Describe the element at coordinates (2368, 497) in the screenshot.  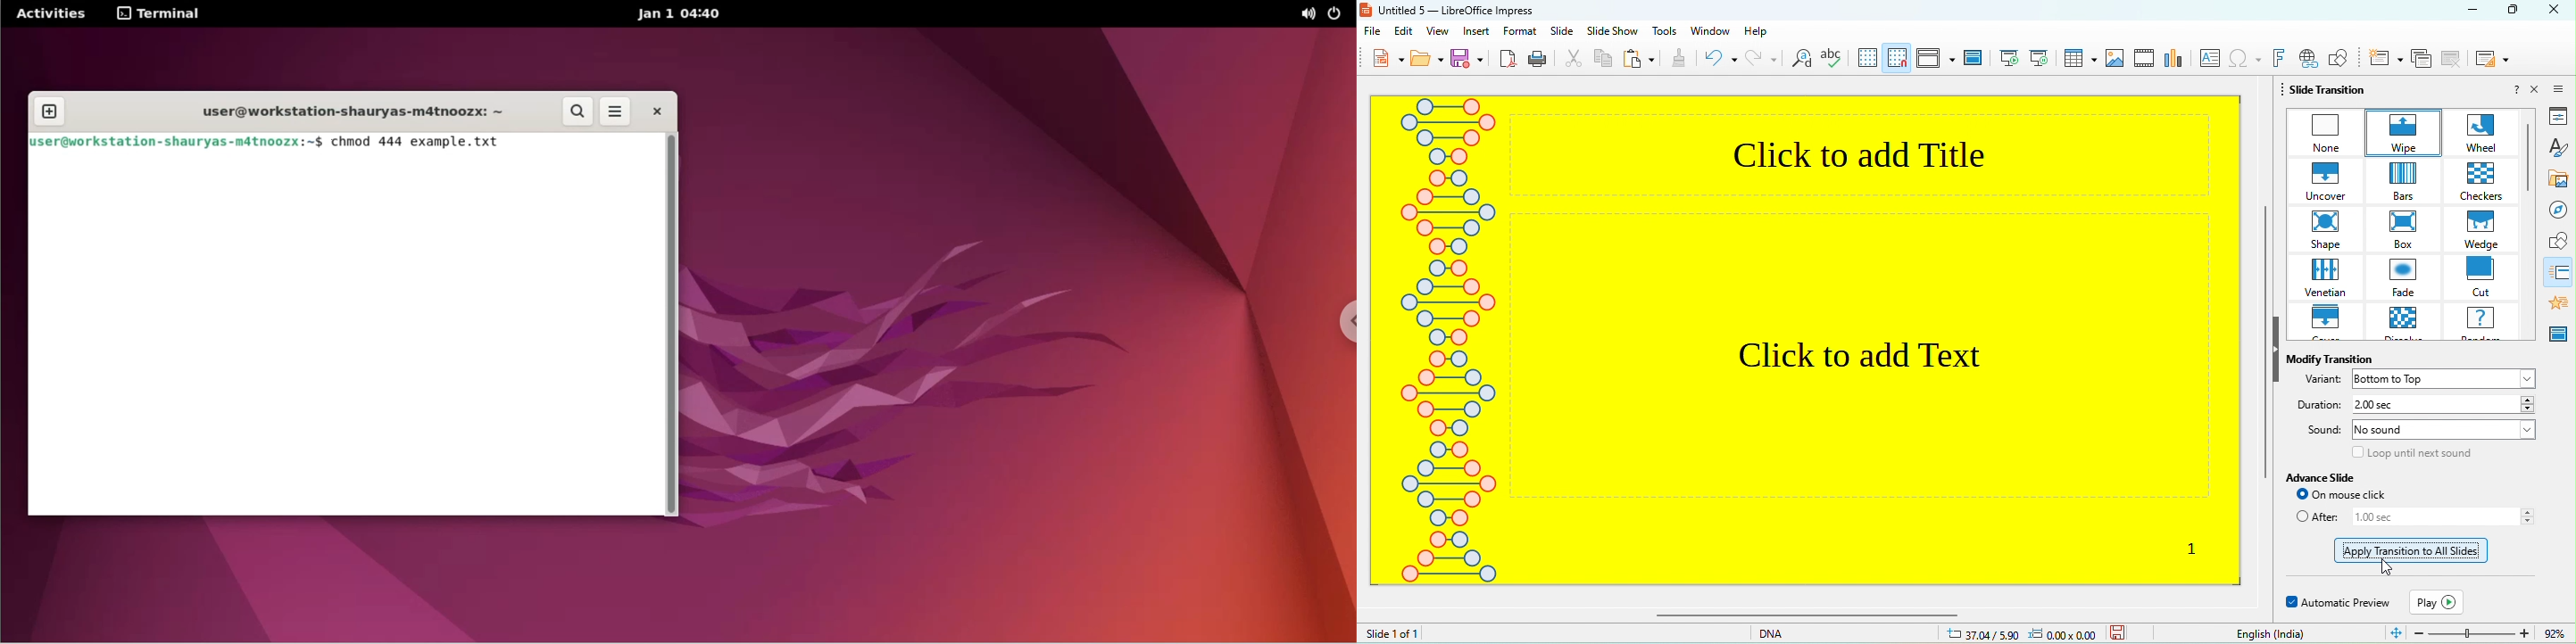
I see `on mouse click` at that location.